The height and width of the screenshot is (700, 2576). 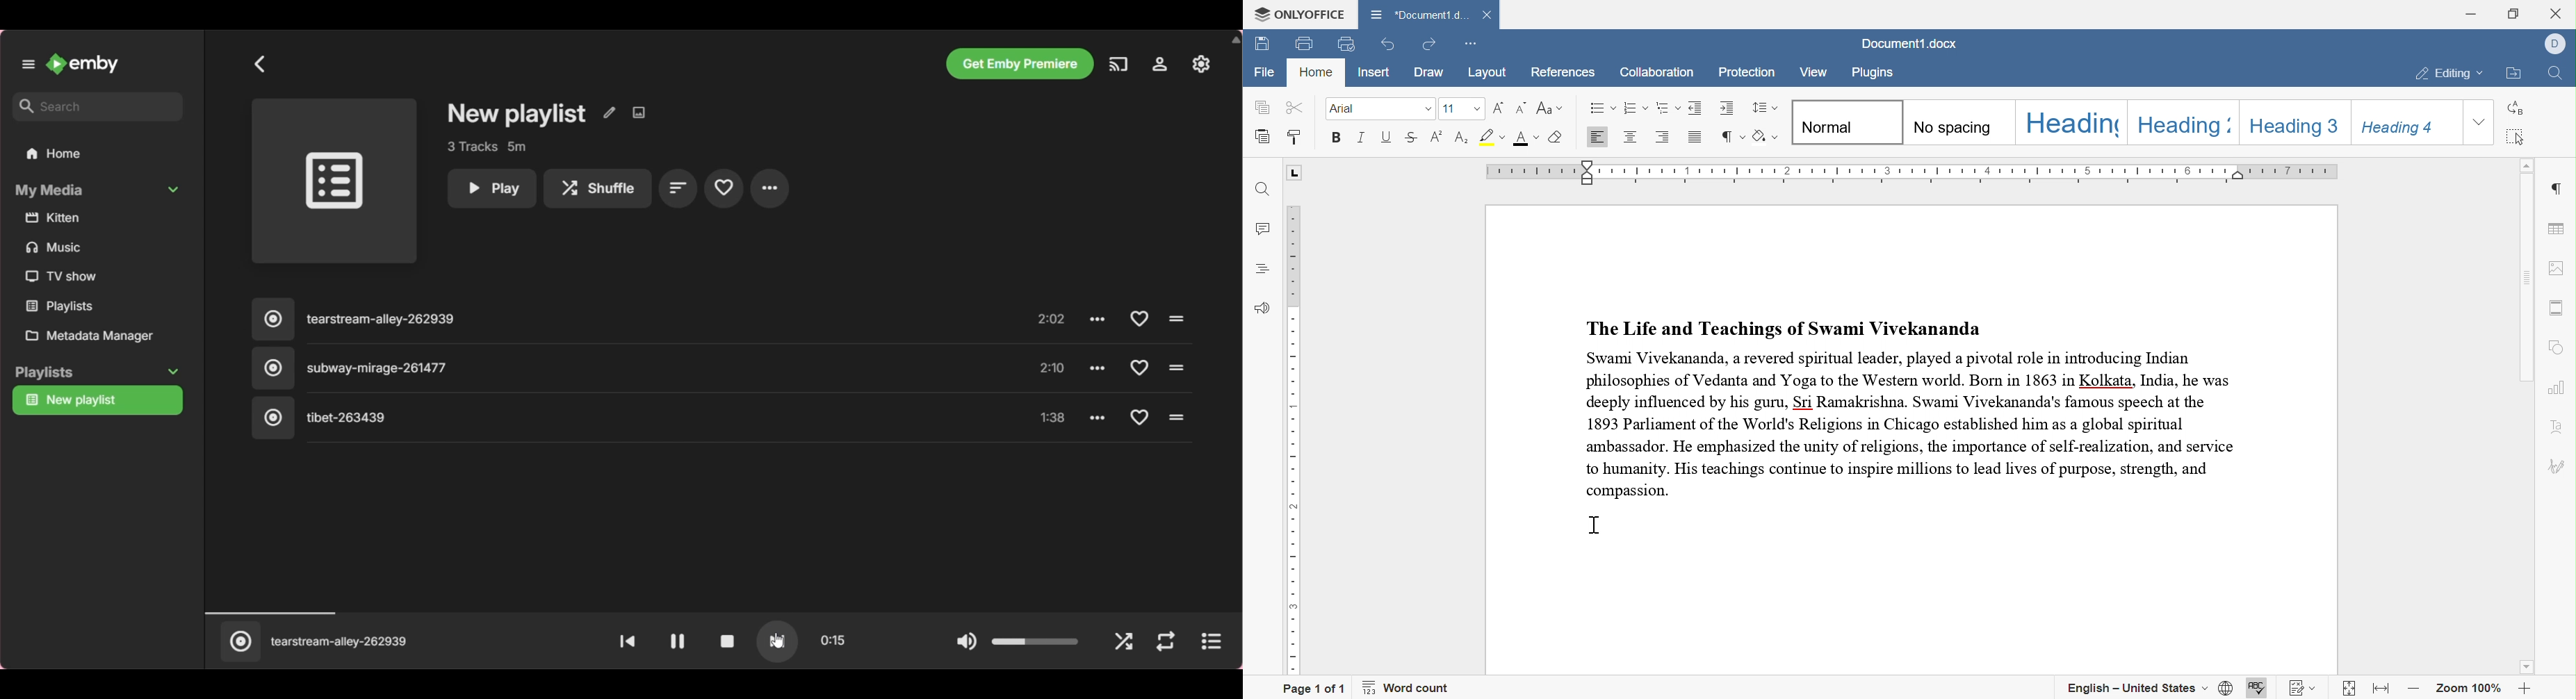 What do you see at coordinates (1235, 350) in the screenshot?
I see `scrollbar` at bounding box center [1235, 350].